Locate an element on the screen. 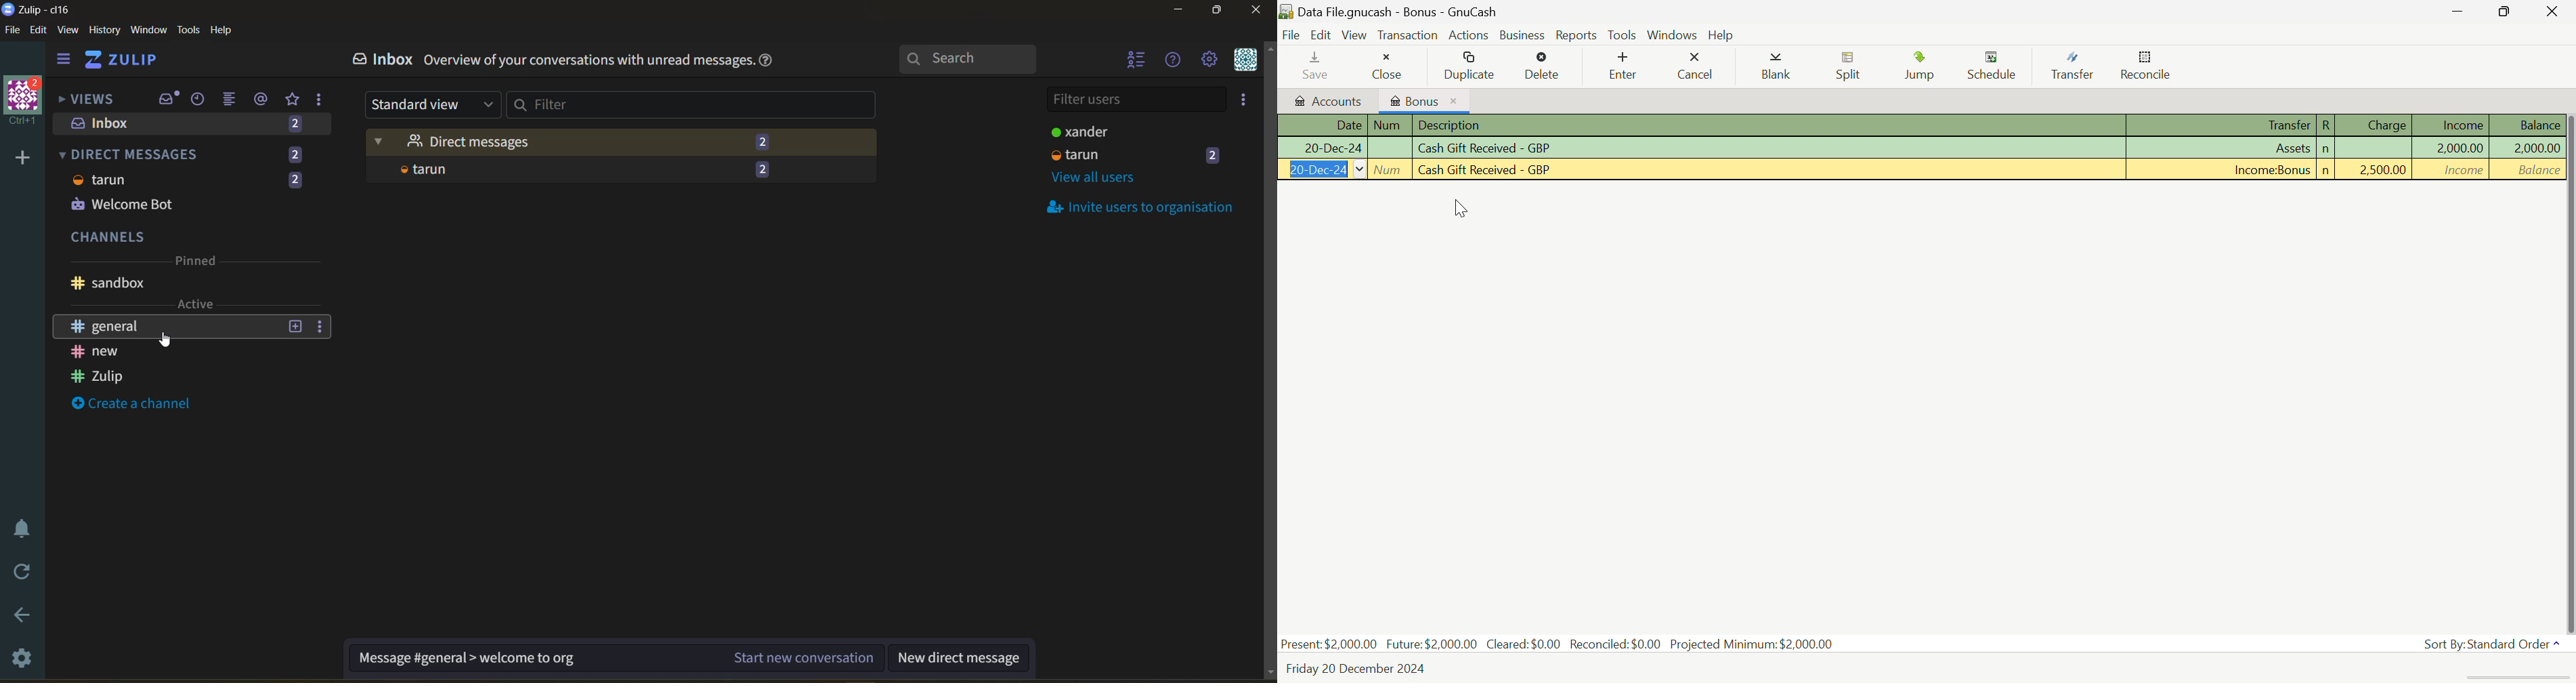 This screenshot has width=2576, height=700. Cursor Position is located at coordinates (1464, 210).